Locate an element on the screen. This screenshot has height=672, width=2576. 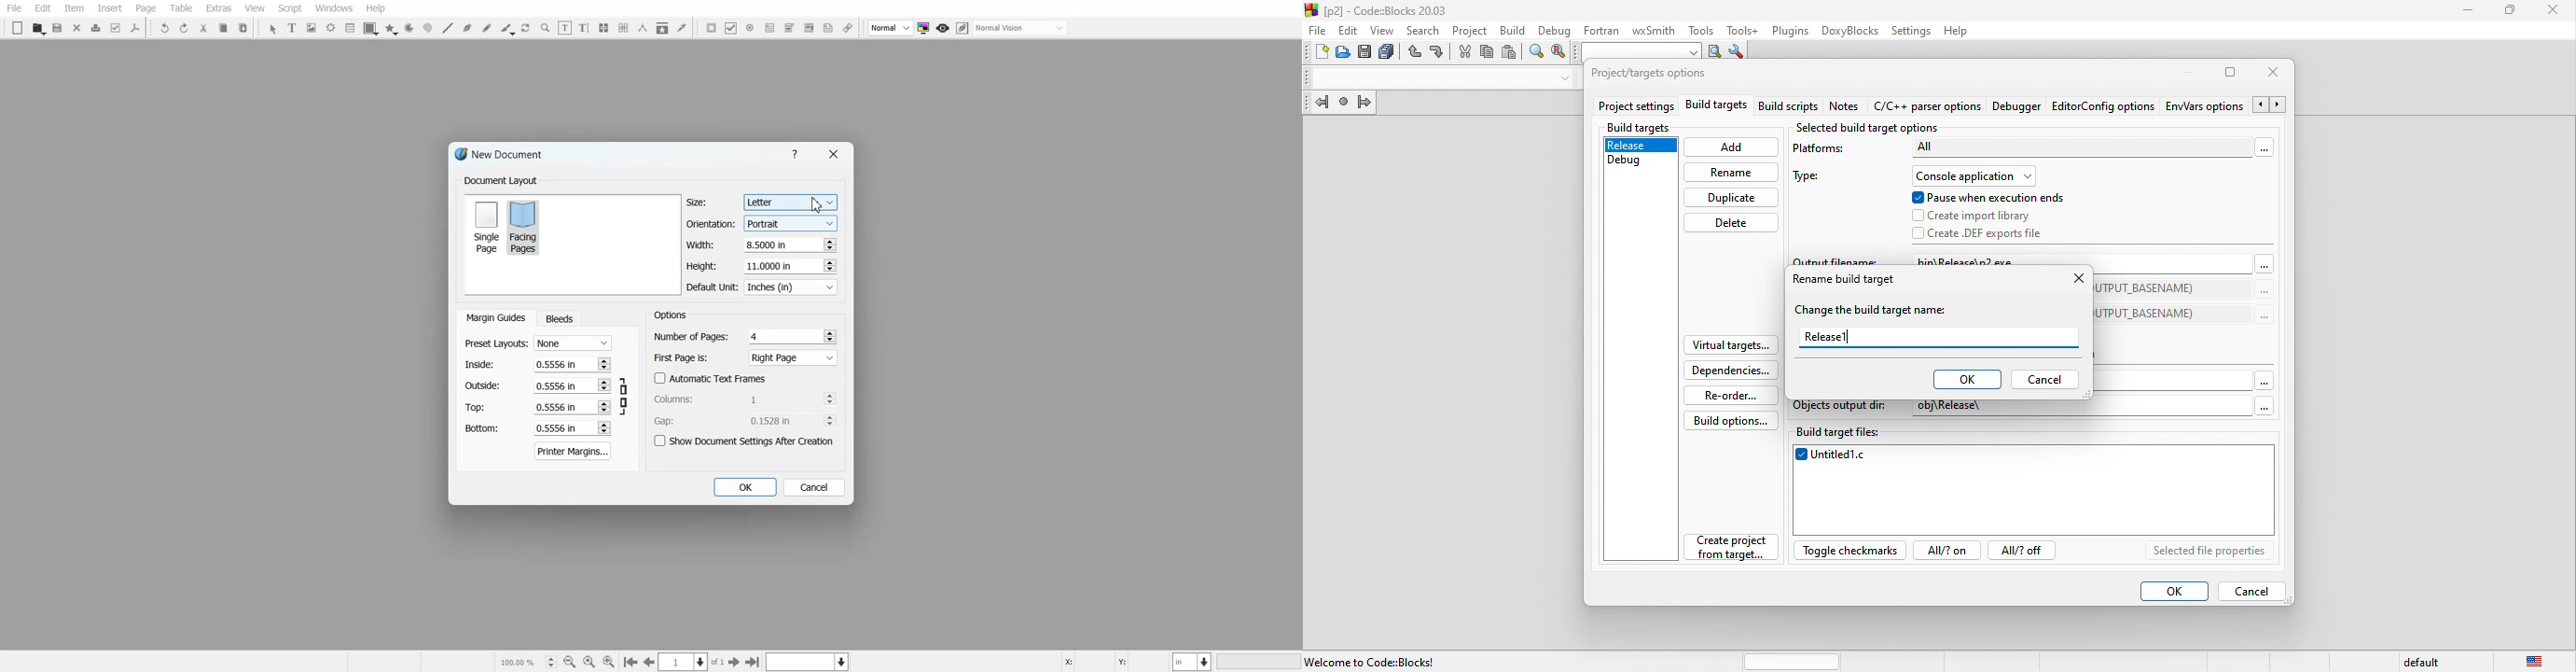
Table is located at coordinates (180, 8).